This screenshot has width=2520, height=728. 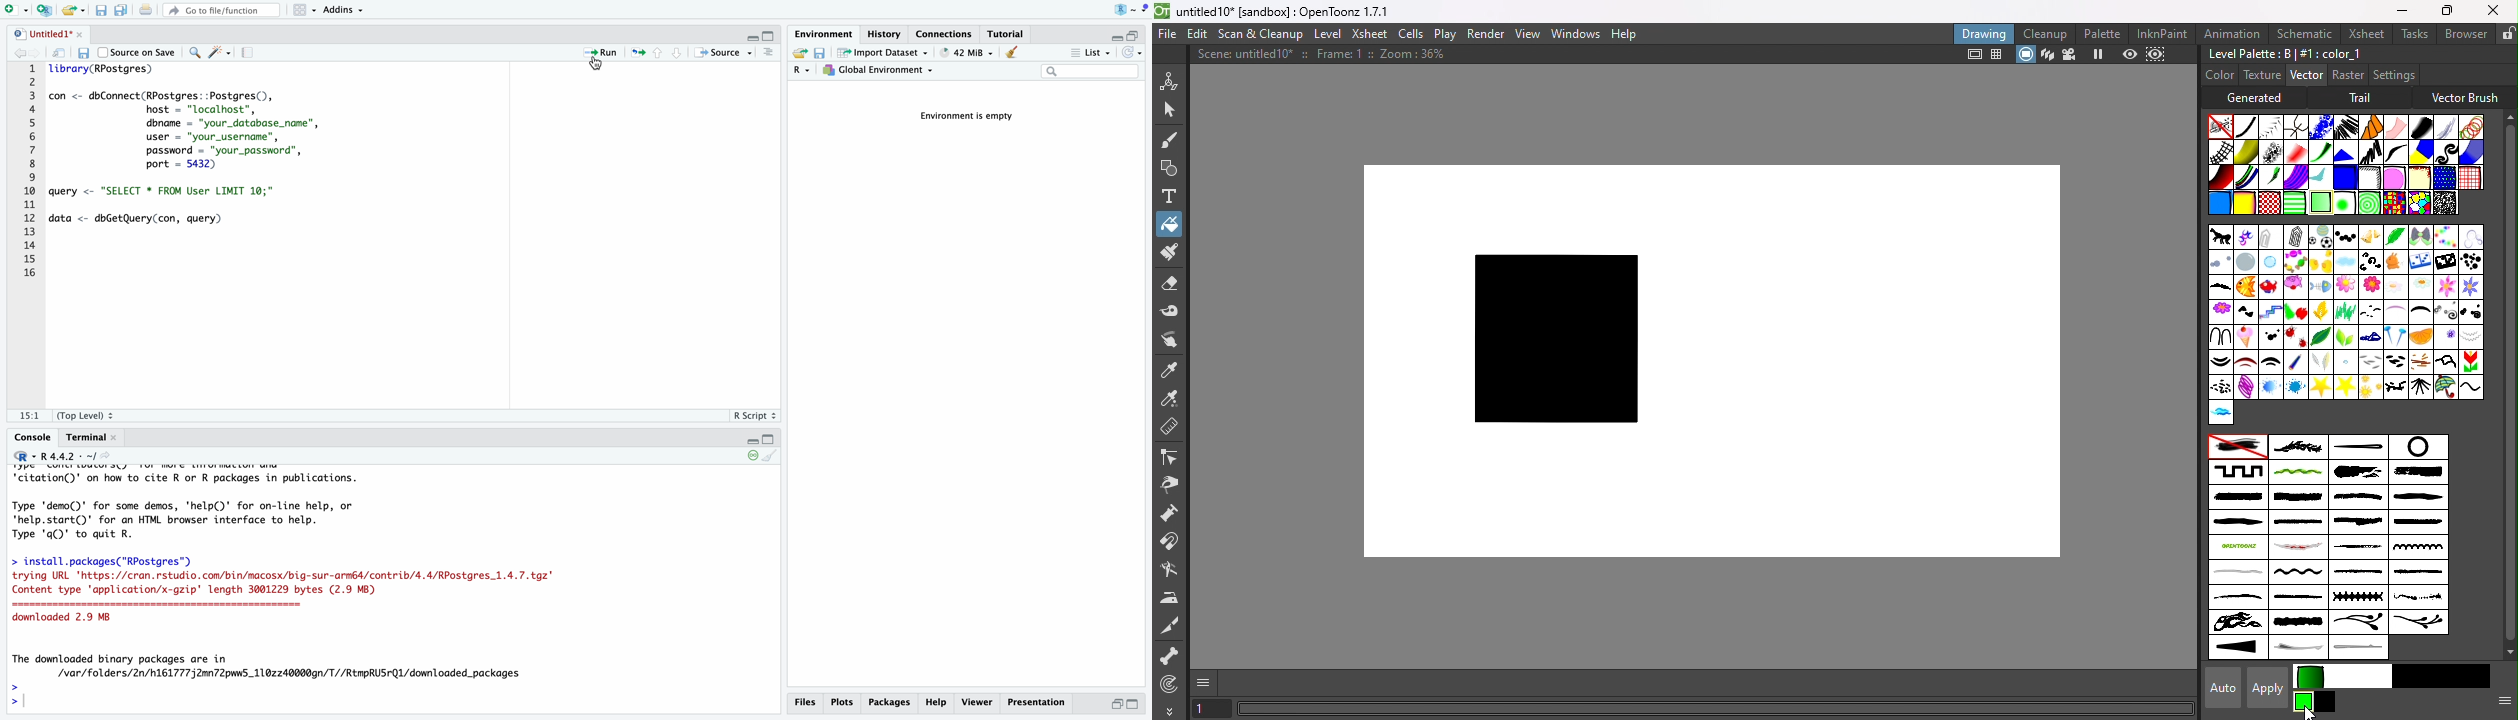 I want to click on Color, so click(x=2220, y=74).